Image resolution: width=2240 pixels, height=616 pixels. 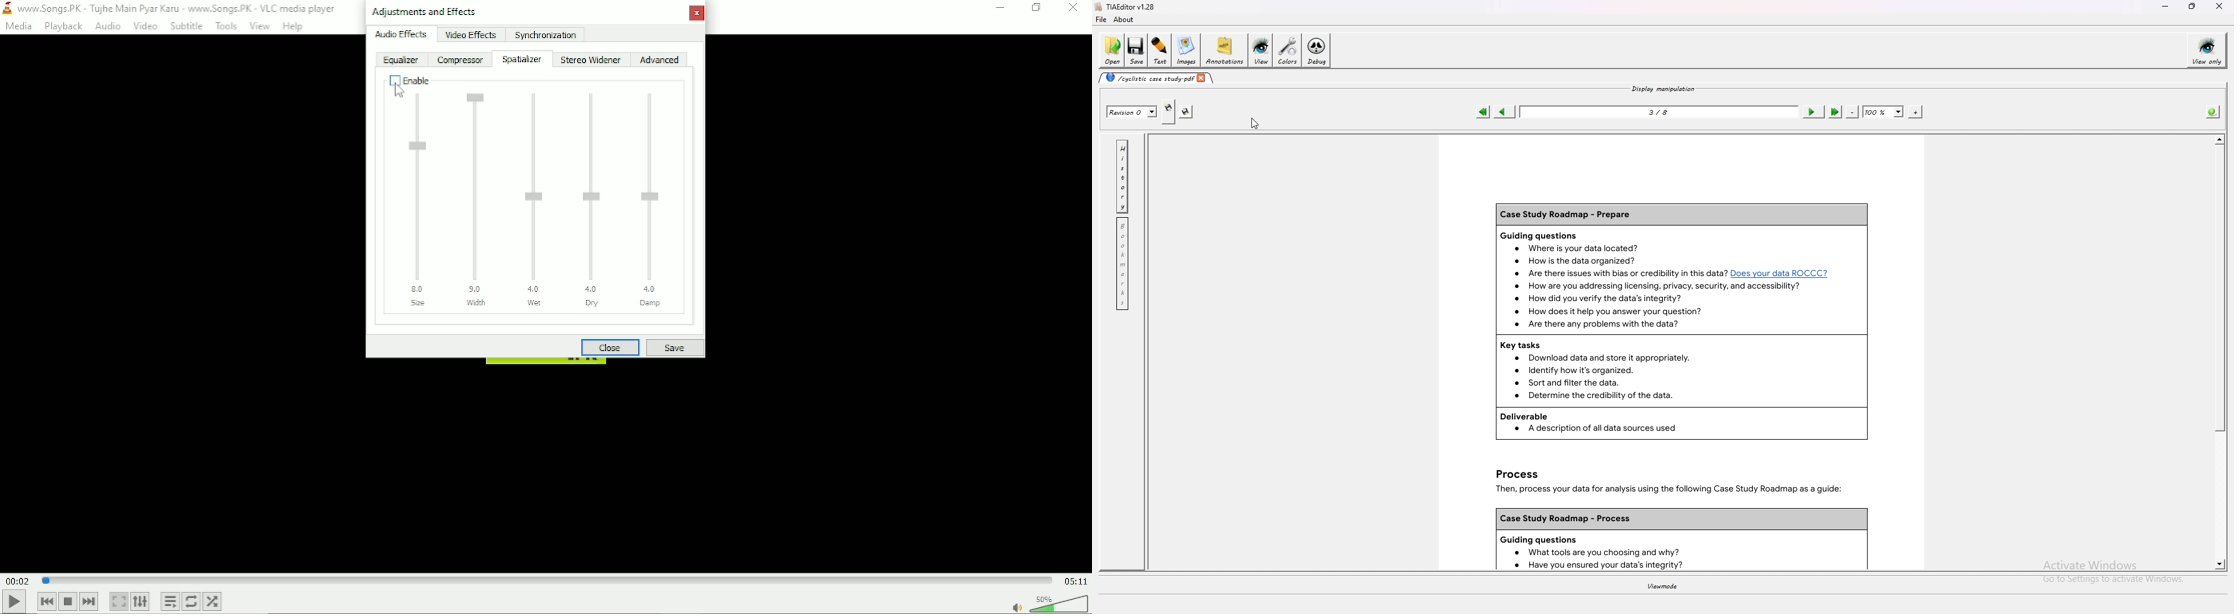 I want to click on Video effects, so click(x=471, y=35).